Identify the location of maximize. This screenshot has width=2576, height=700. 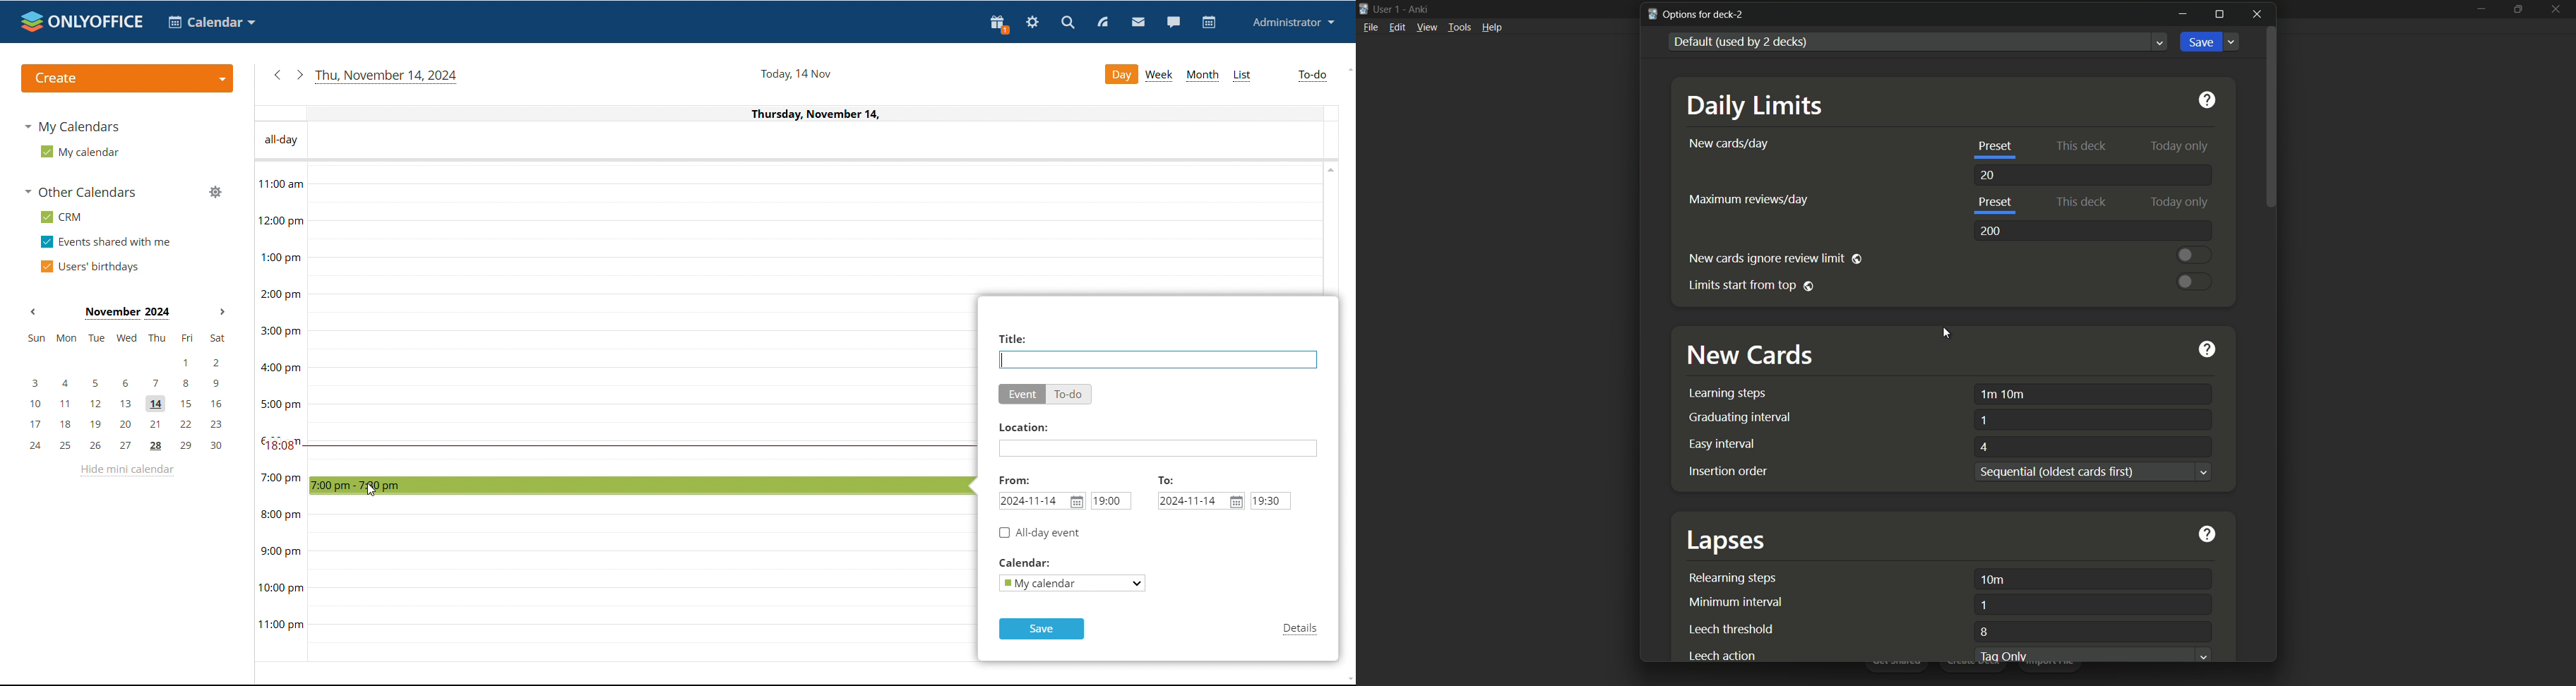
(2219, 15).